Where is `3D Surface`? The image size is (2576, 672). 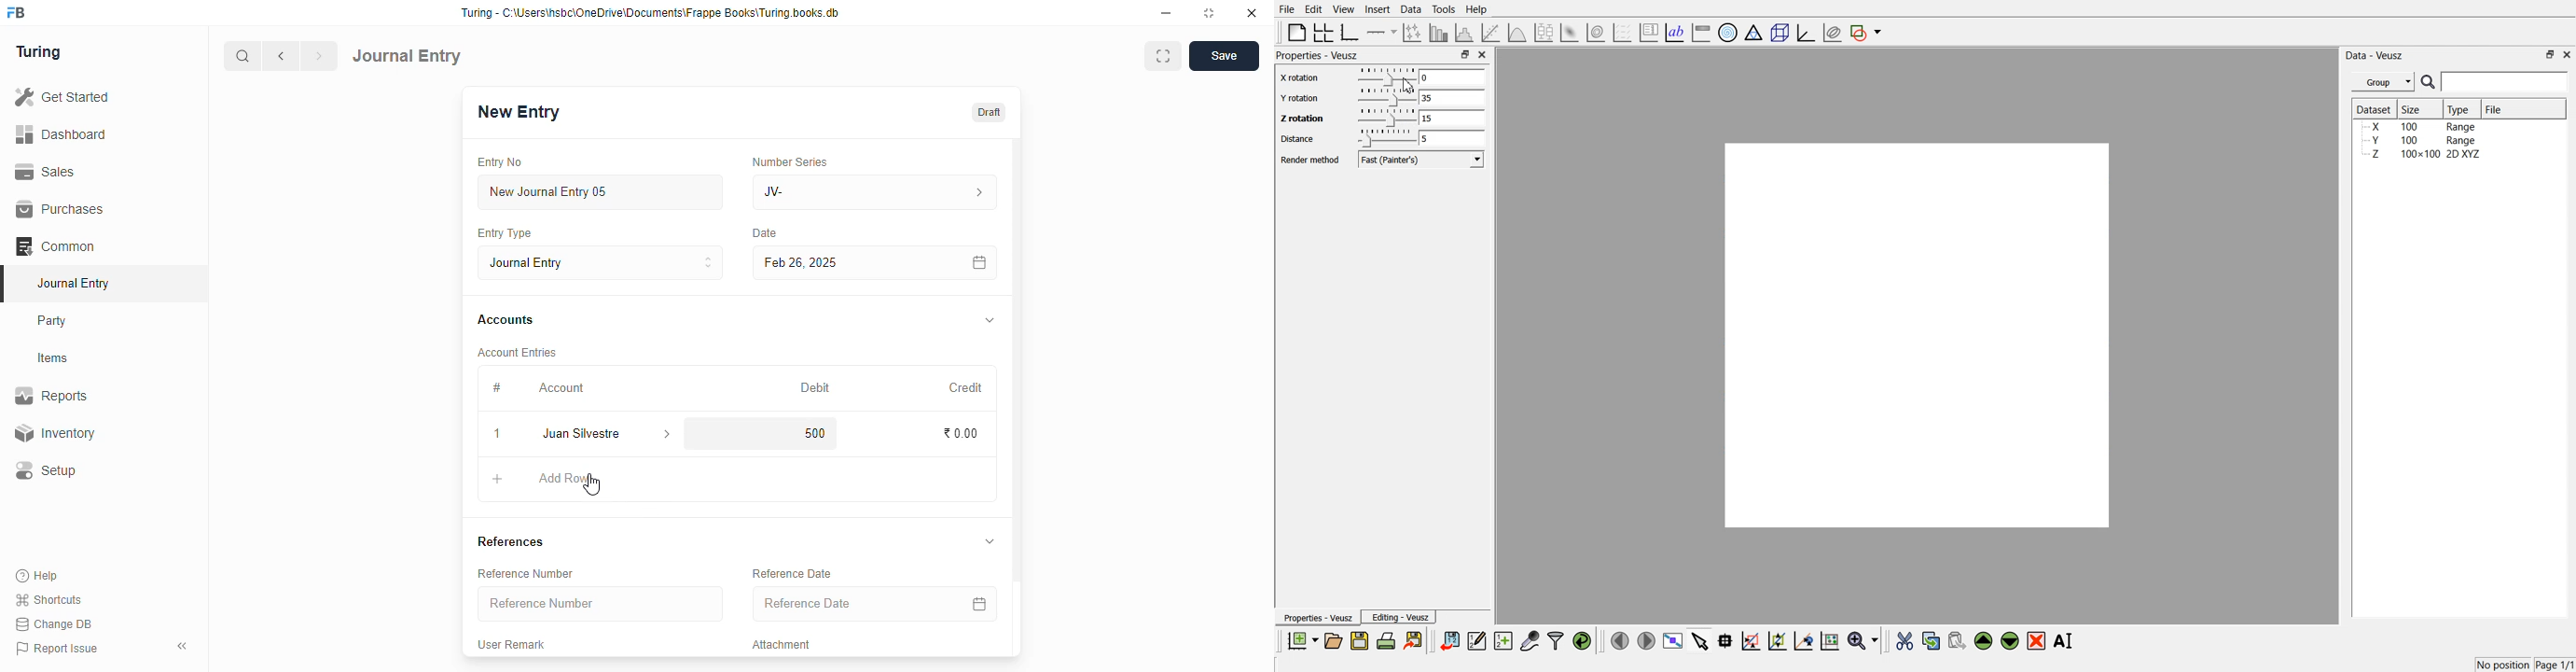
3D Surface is located at coordinates (1569, 33).